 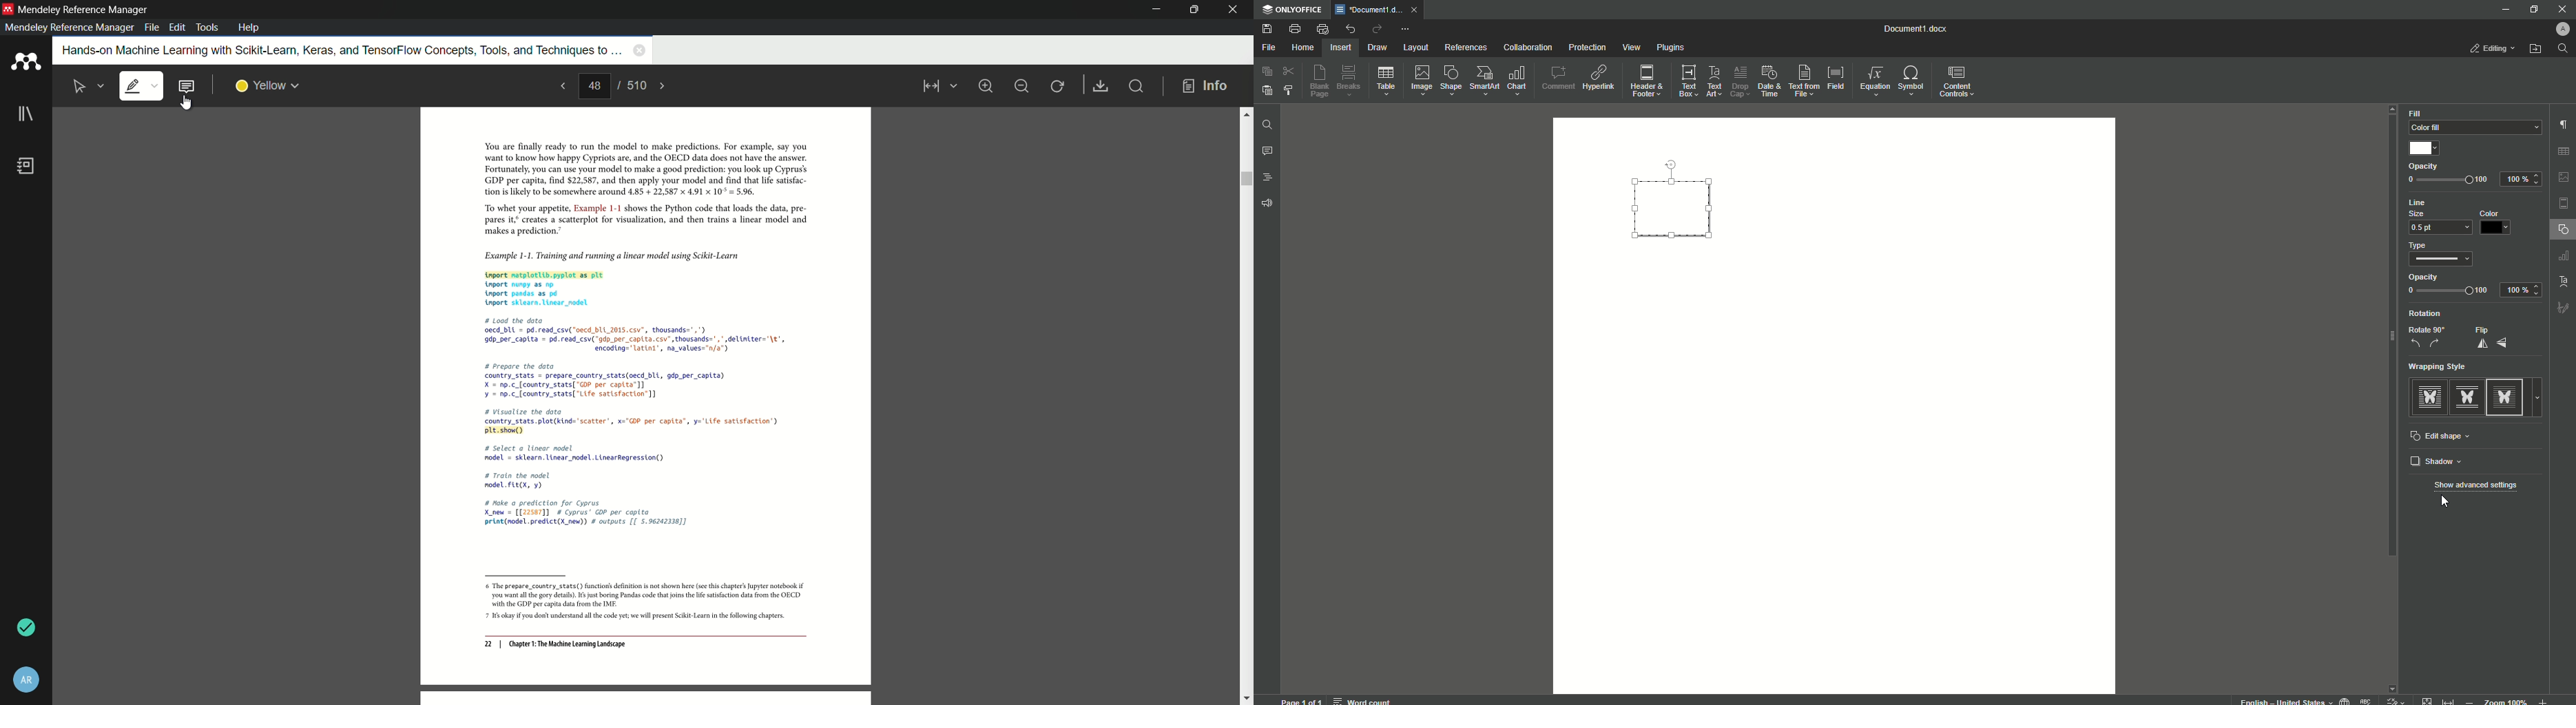 I want to click on help menu, so click(x=249, y=27).